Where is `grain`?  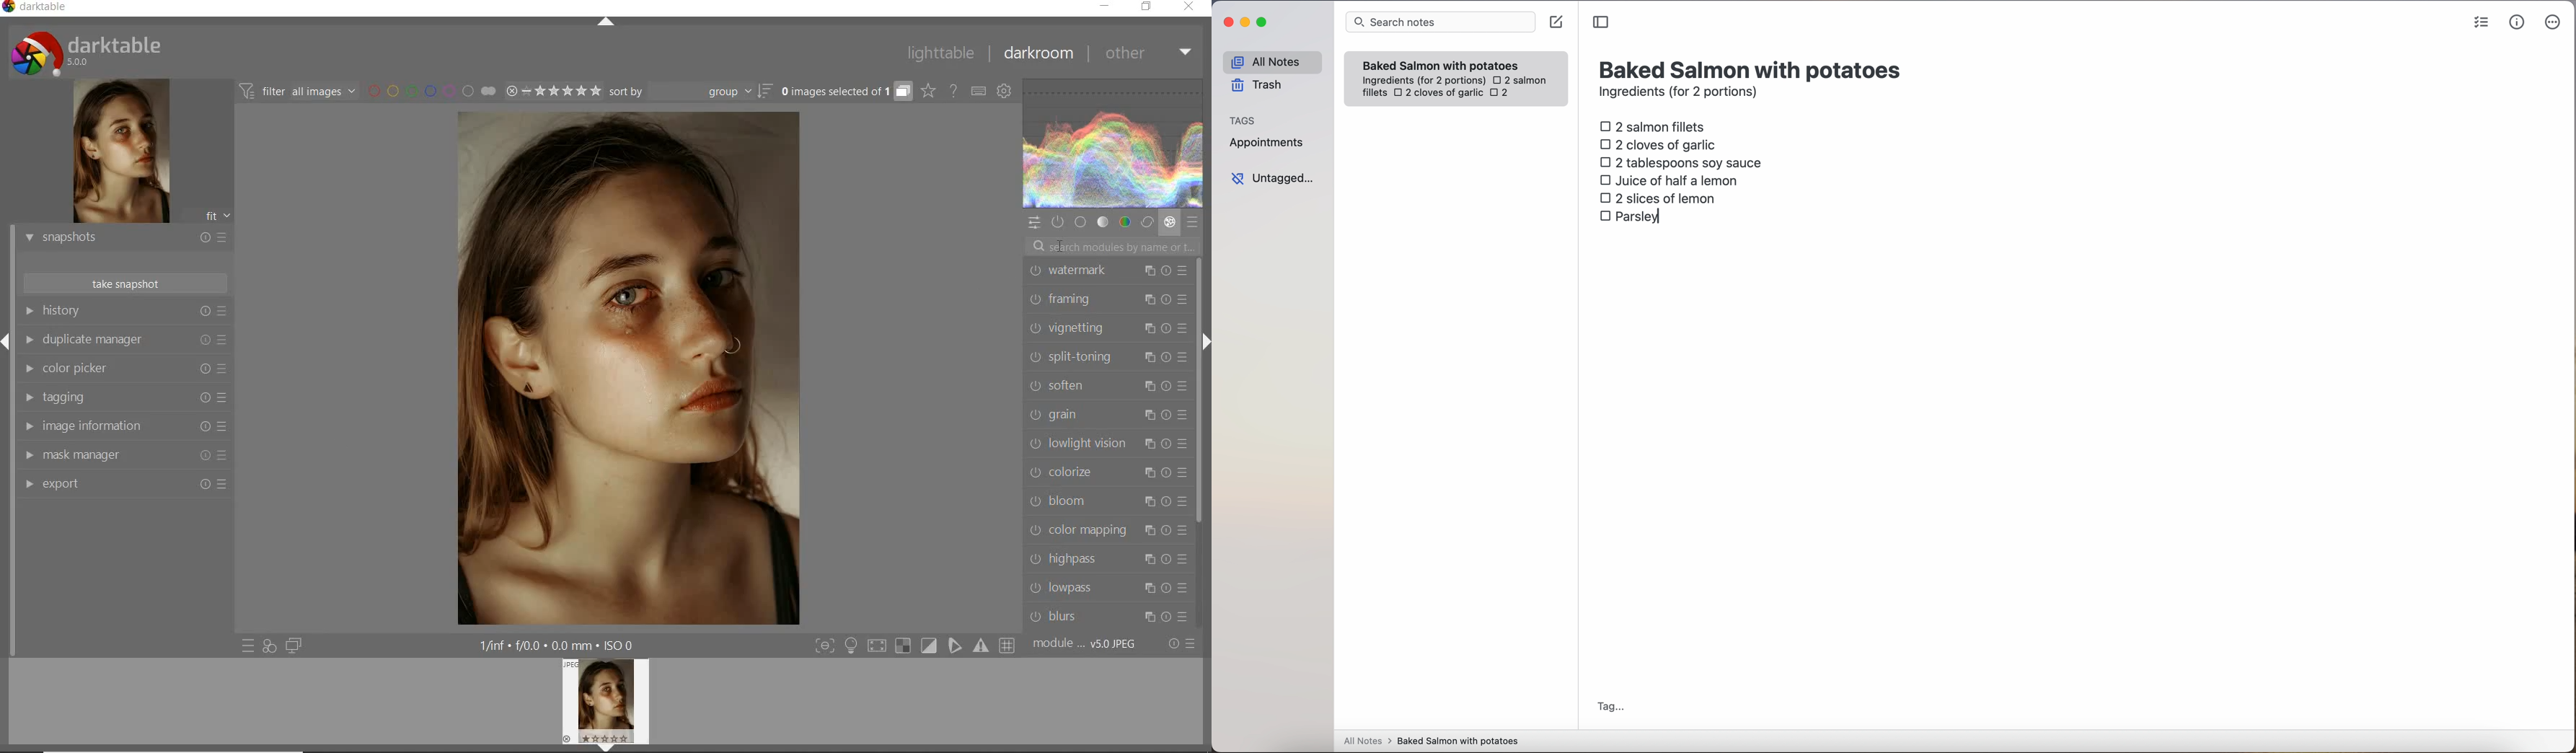 grain is located at coordinates (1105, 413).